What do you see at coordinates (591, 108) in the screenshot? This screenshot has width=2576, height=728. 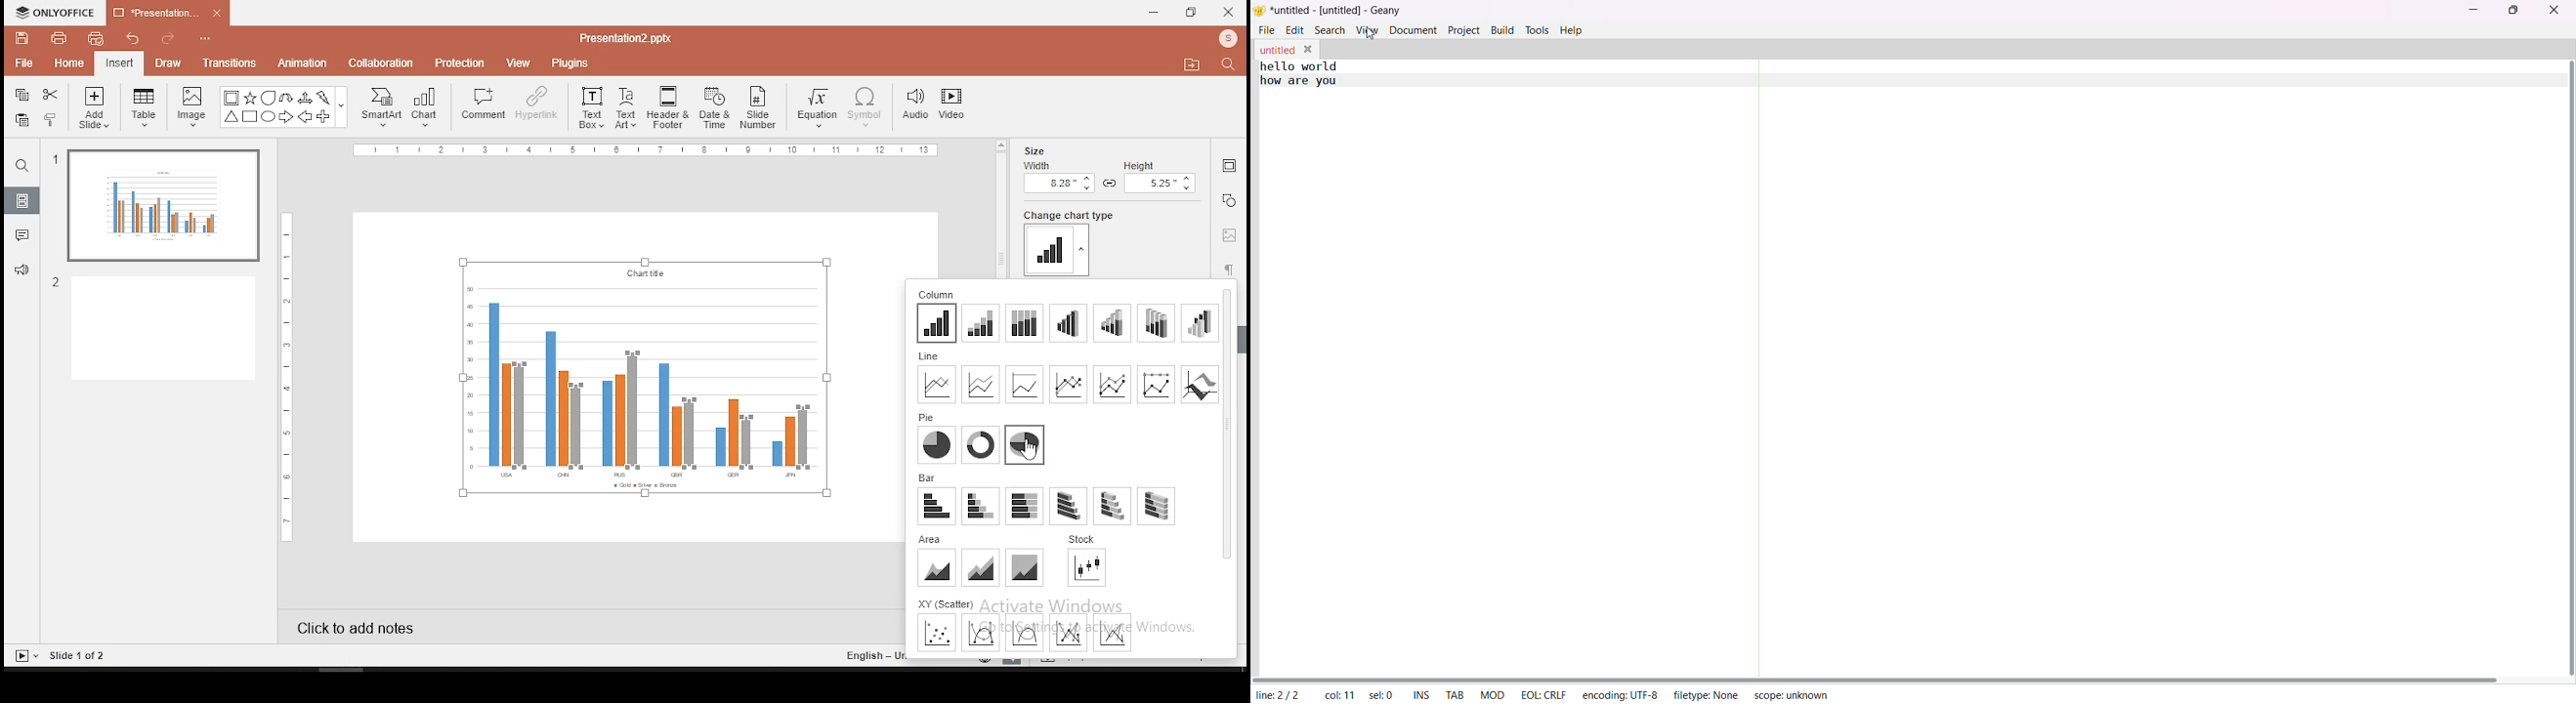 I see `text box` at bounding box center [591, 108].